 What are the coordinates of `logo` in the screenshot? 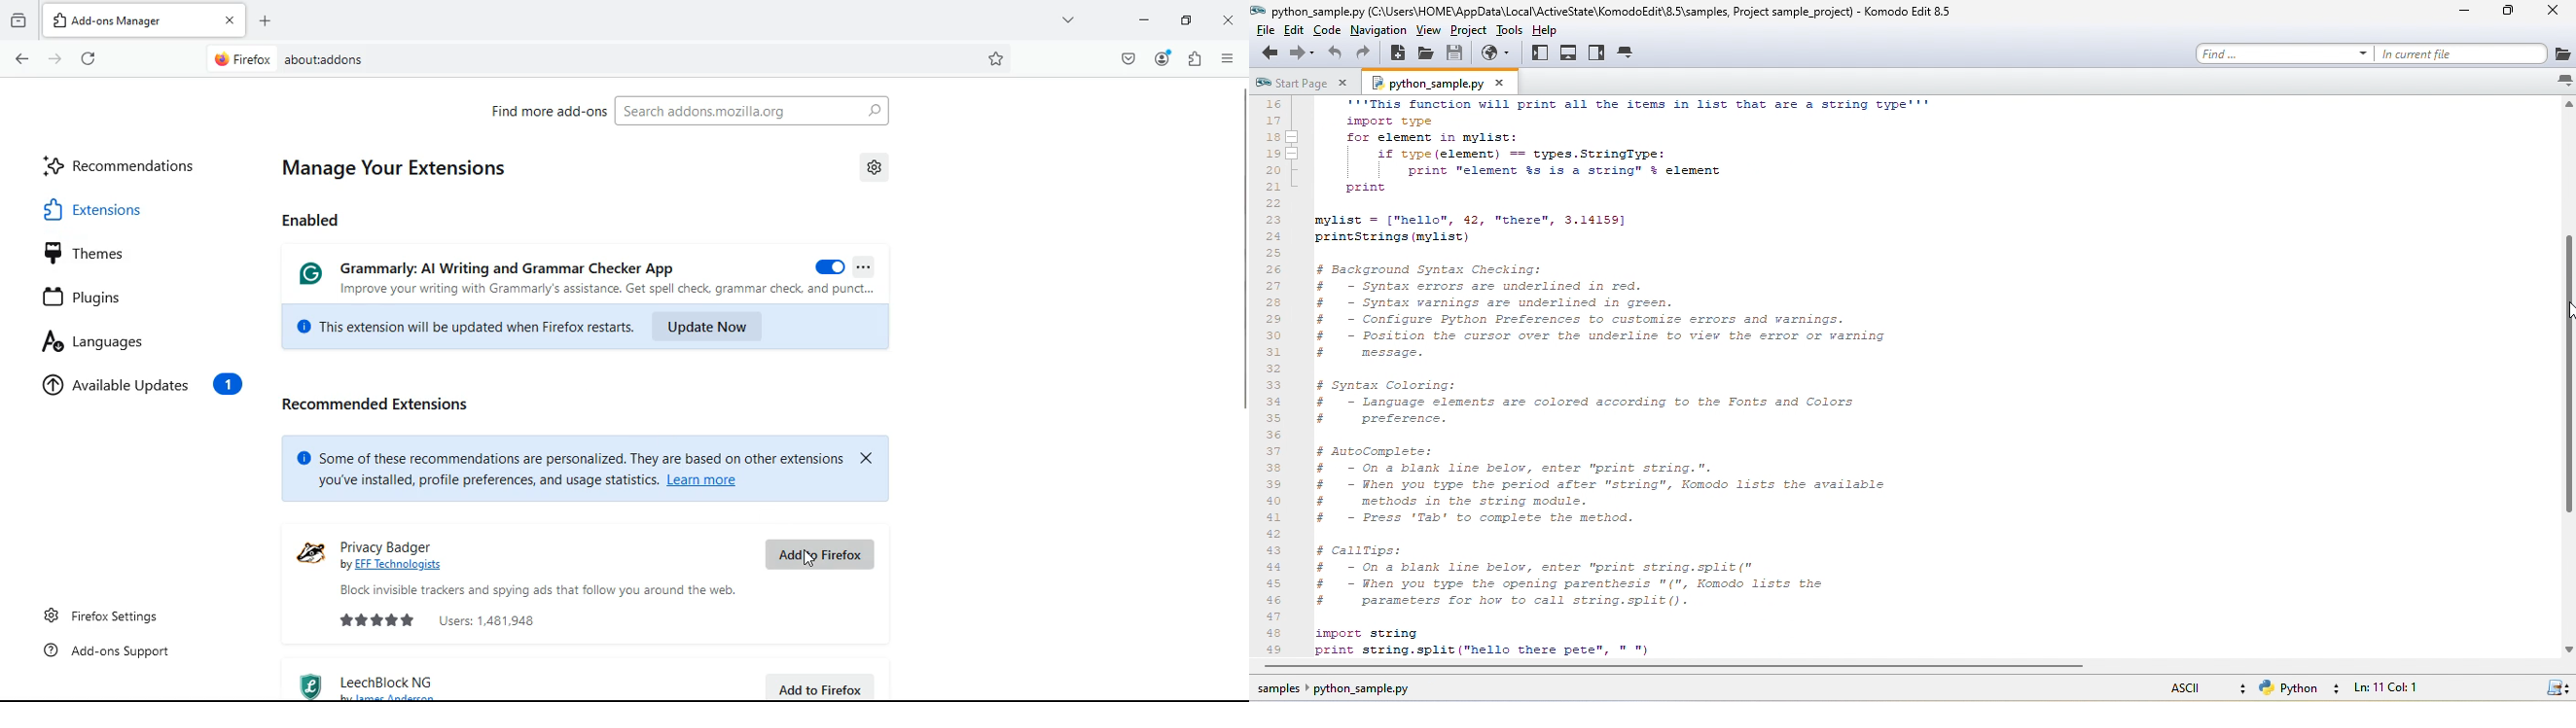 It's located at (311, 554).